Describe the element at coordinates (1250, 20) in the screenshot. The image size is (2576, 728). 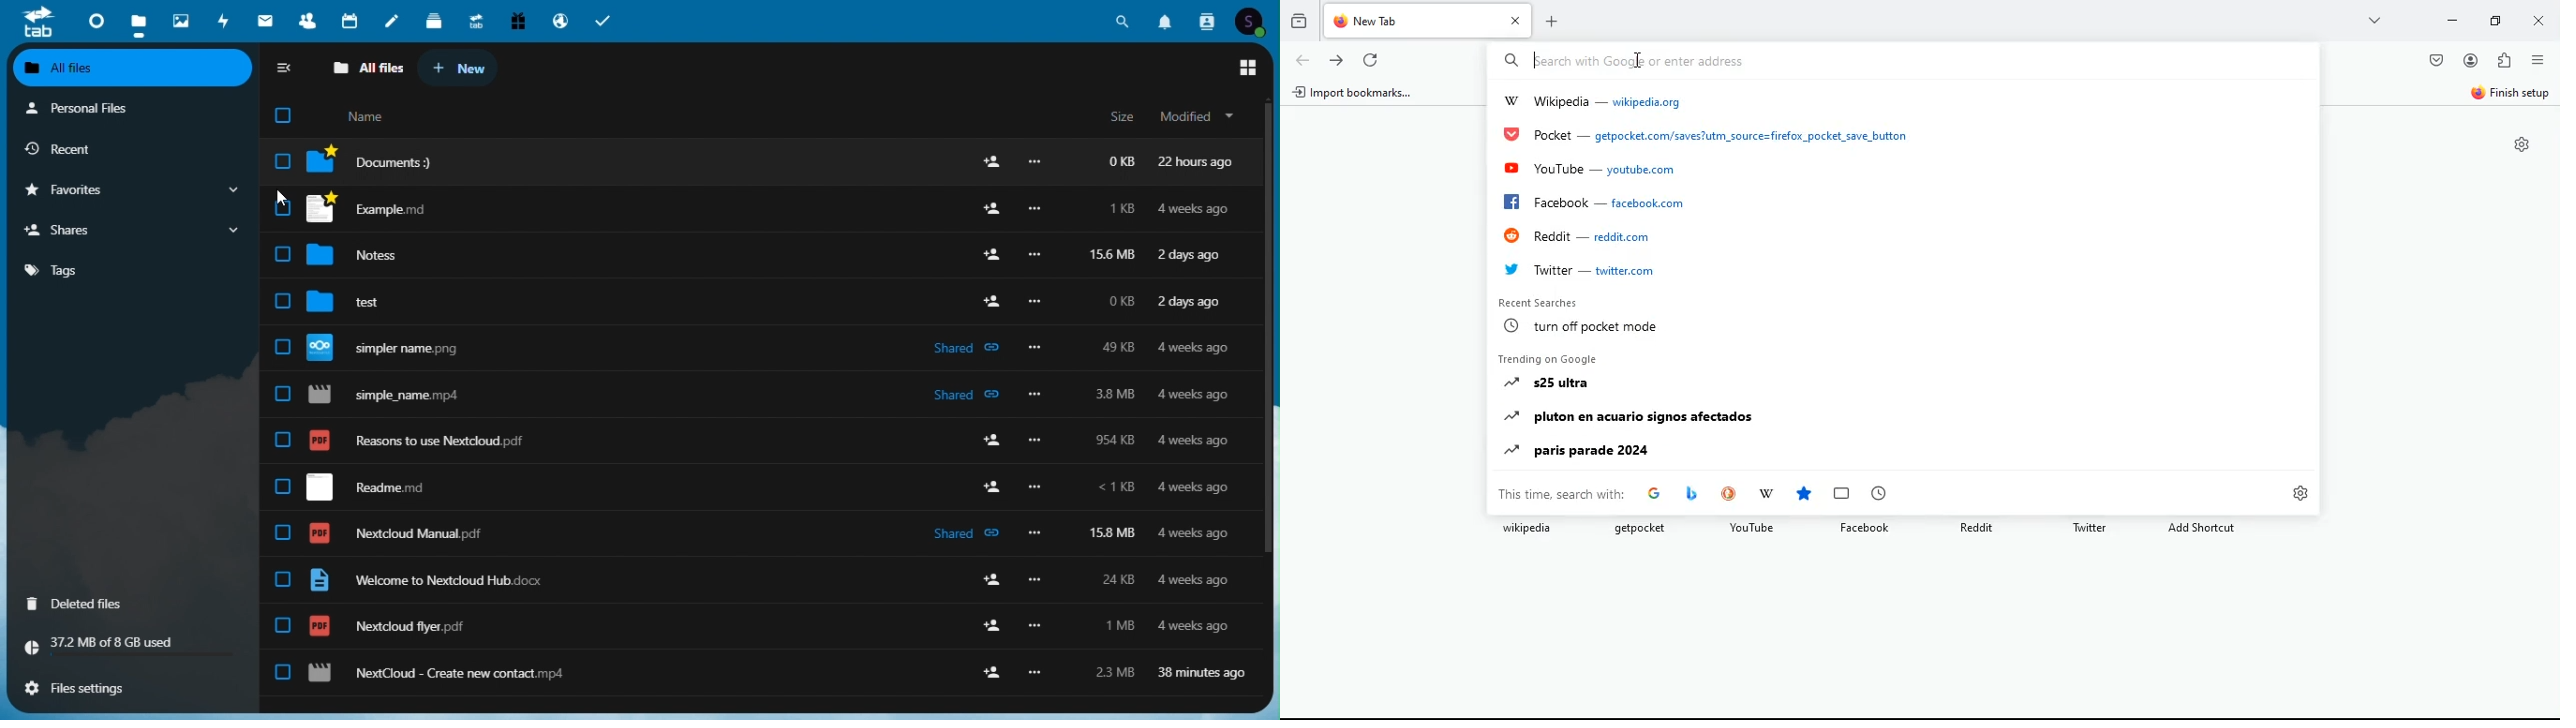
I see `Account icon` at that location.